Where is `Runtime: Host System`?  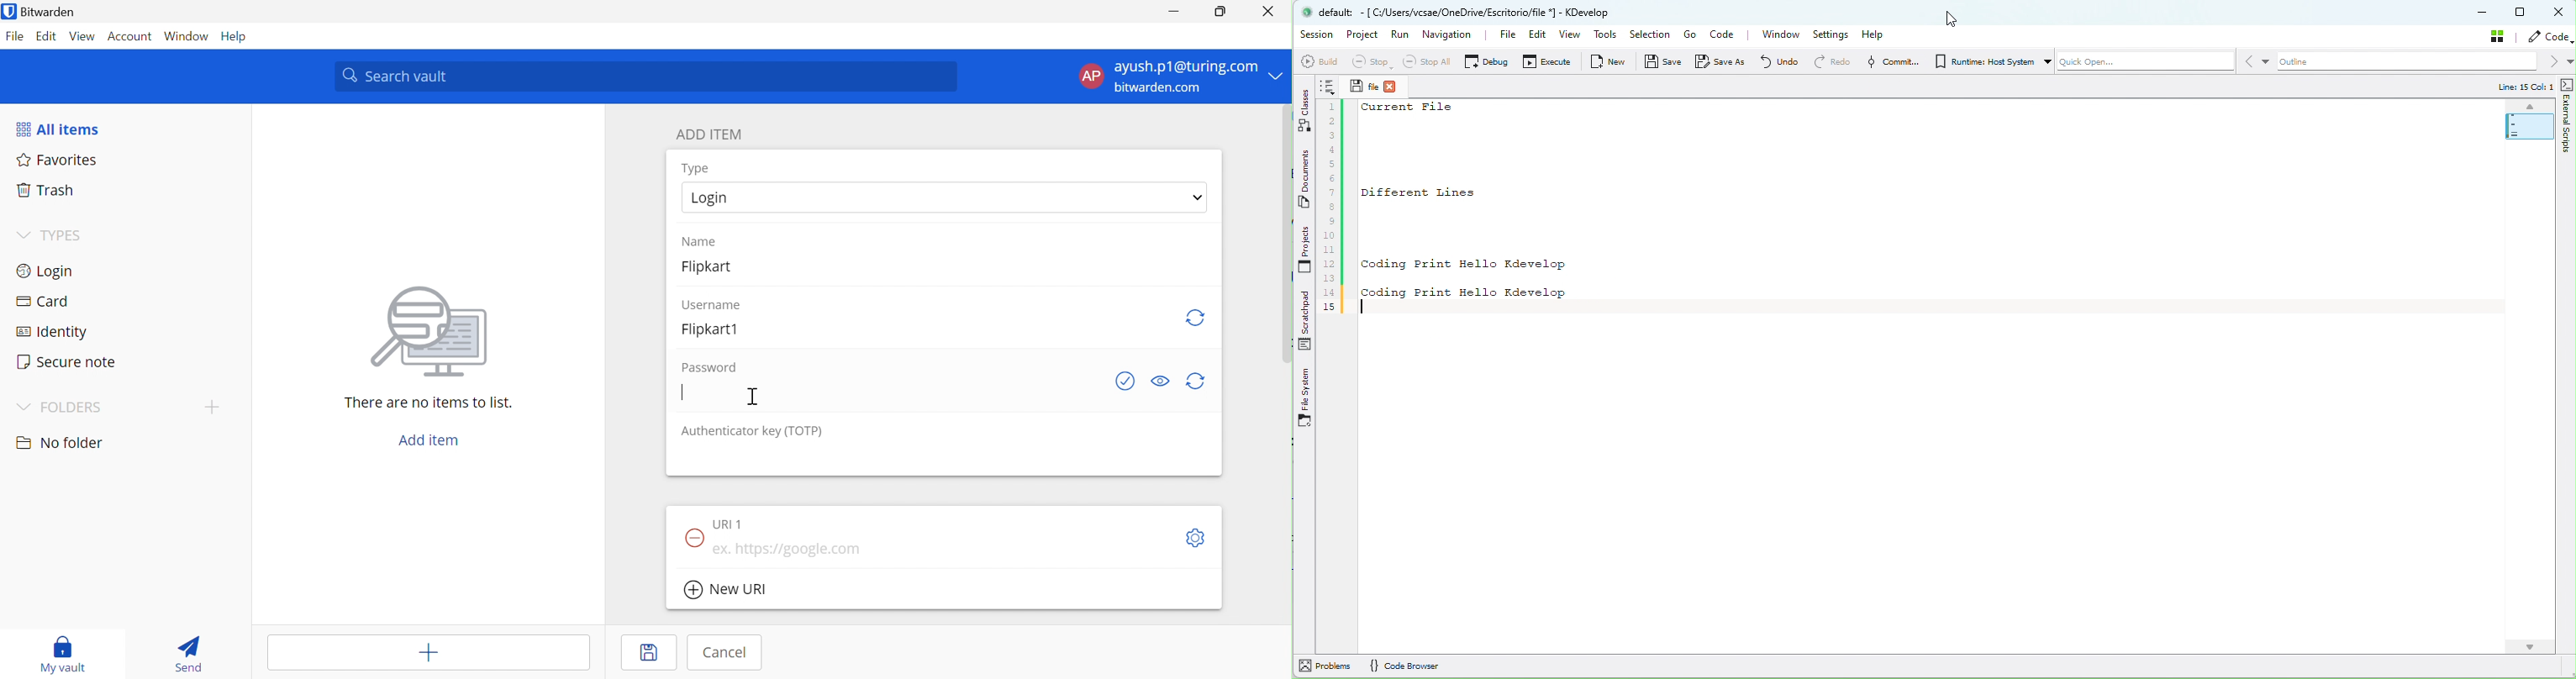 Runtime: Host System is located at coordinates (1983, 61).